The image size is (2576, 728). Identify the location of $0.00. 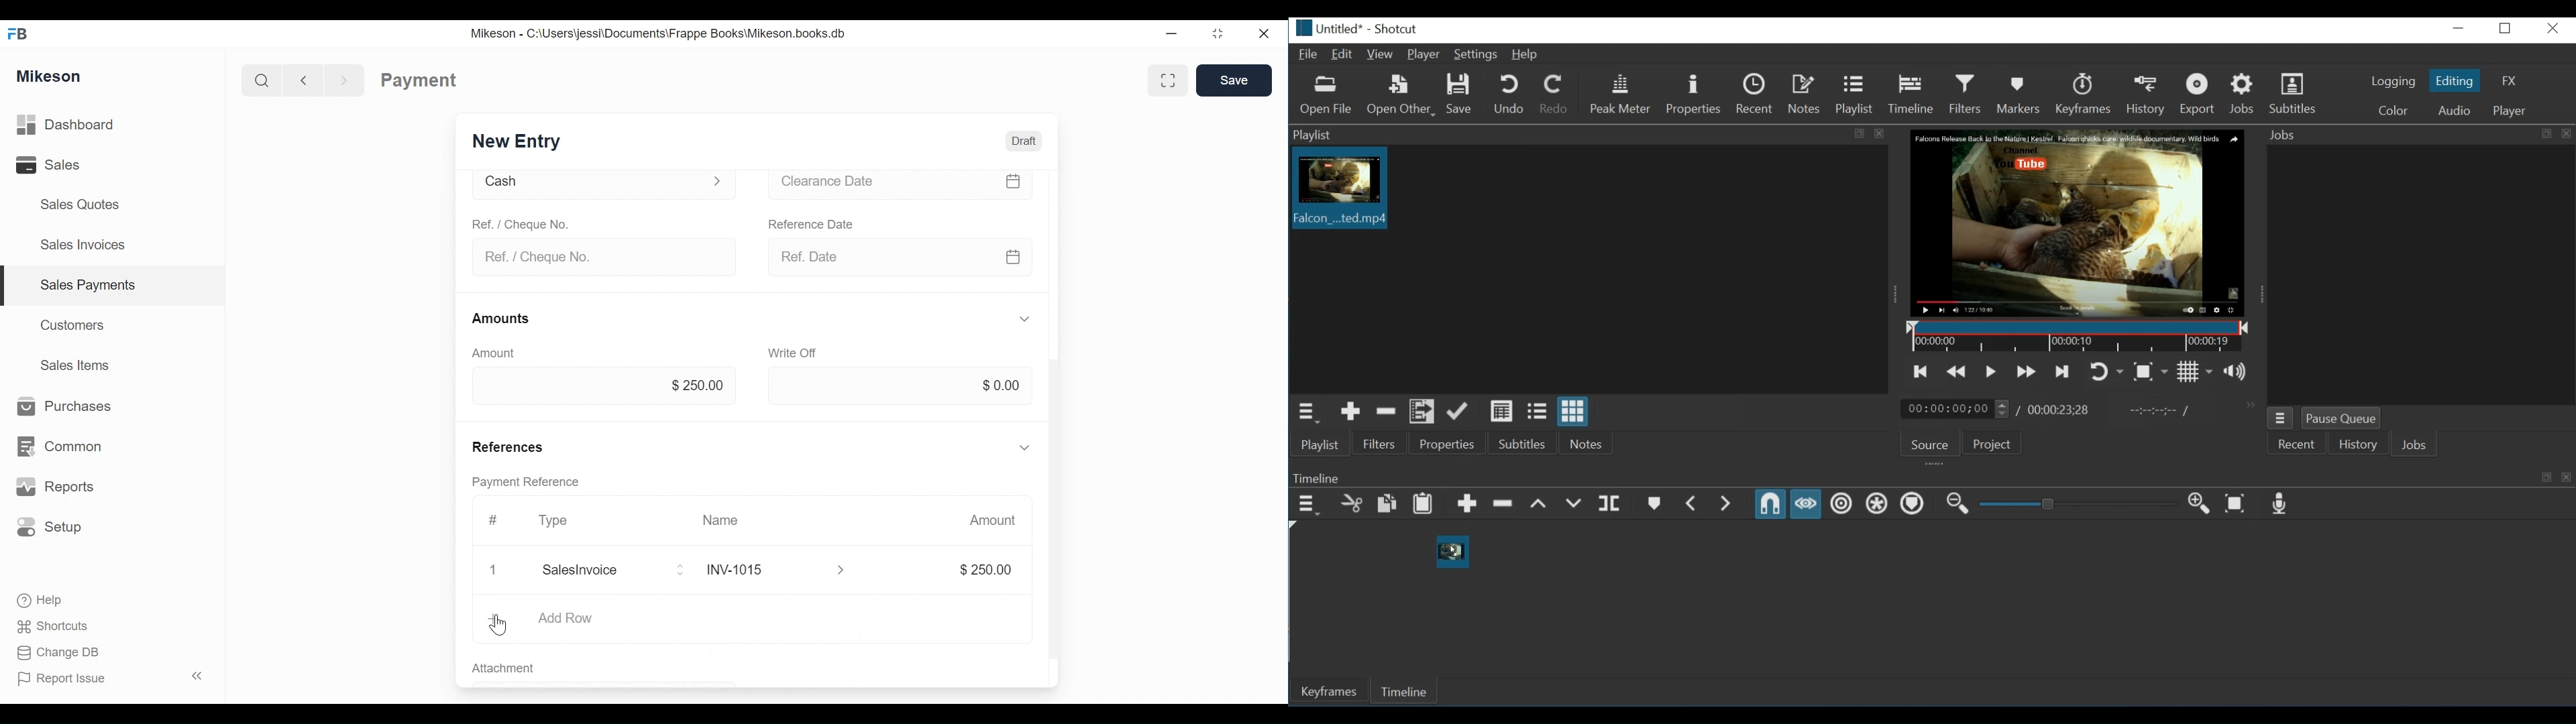
(1005, 385).